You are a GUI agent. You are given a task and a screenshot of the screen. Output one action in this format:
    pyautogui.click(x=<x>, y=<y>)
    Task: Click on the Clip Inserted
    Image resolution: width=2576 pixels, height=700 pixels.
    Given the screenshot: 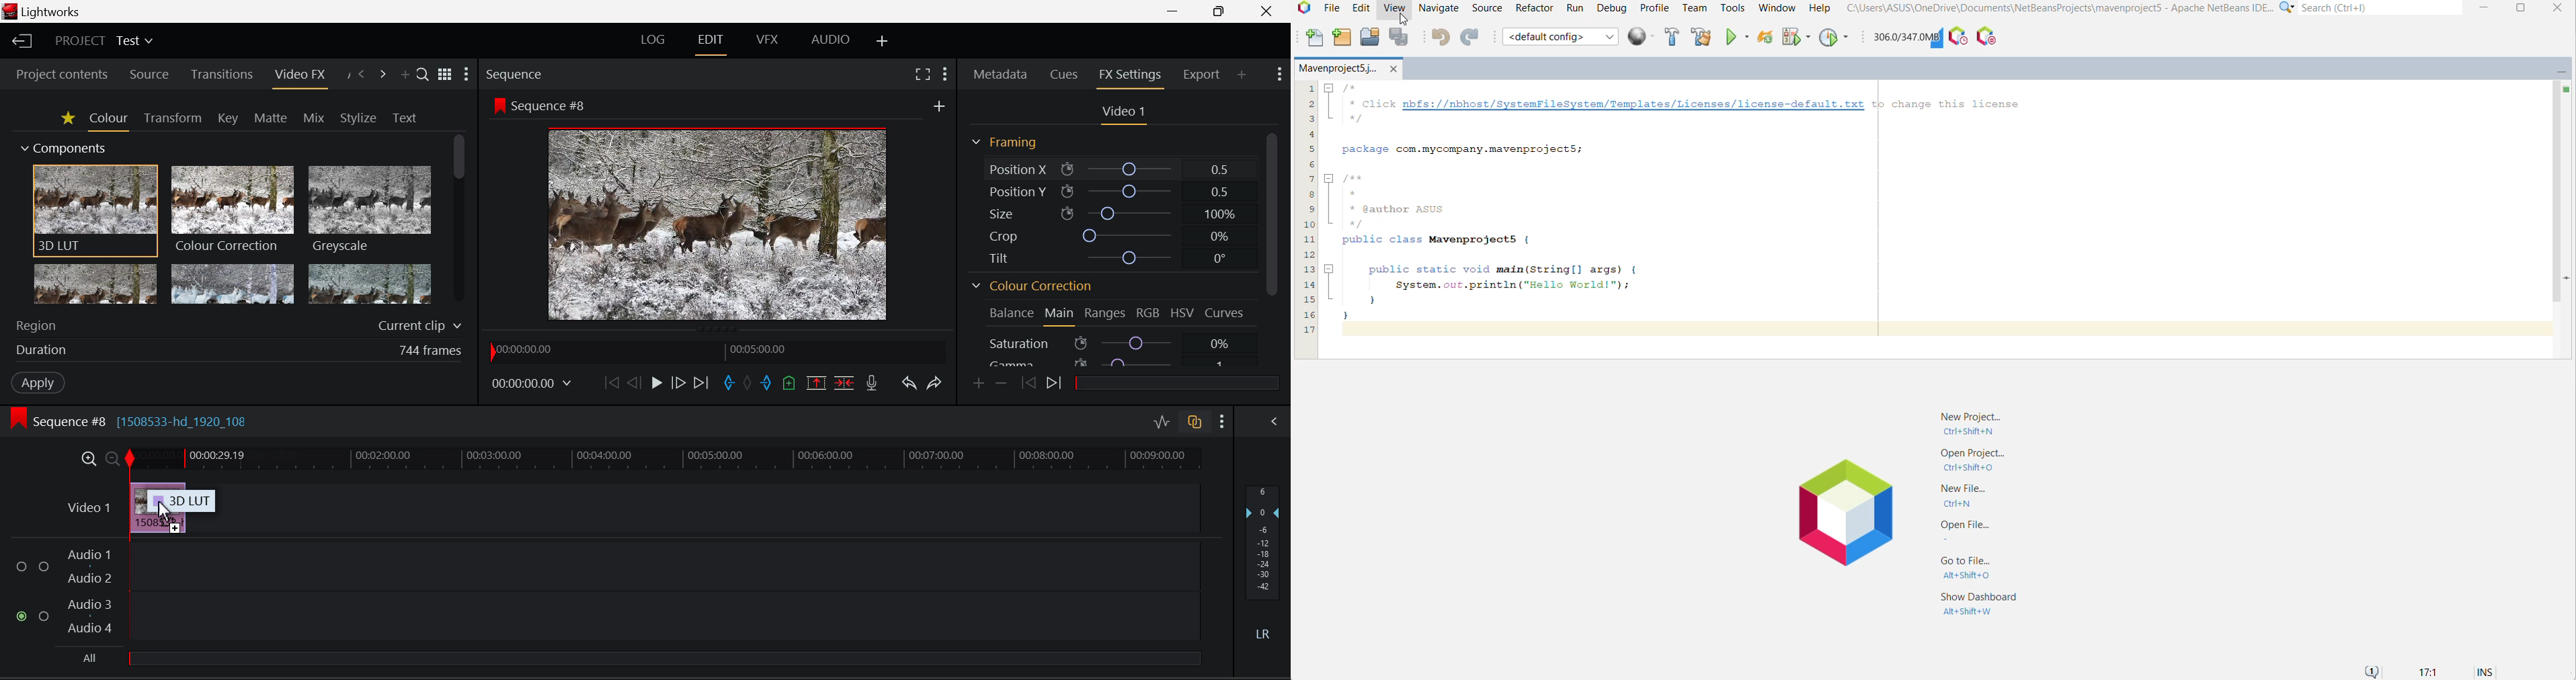 What is the action you would take?
    pyautogui.click(x=157, y=507)
    